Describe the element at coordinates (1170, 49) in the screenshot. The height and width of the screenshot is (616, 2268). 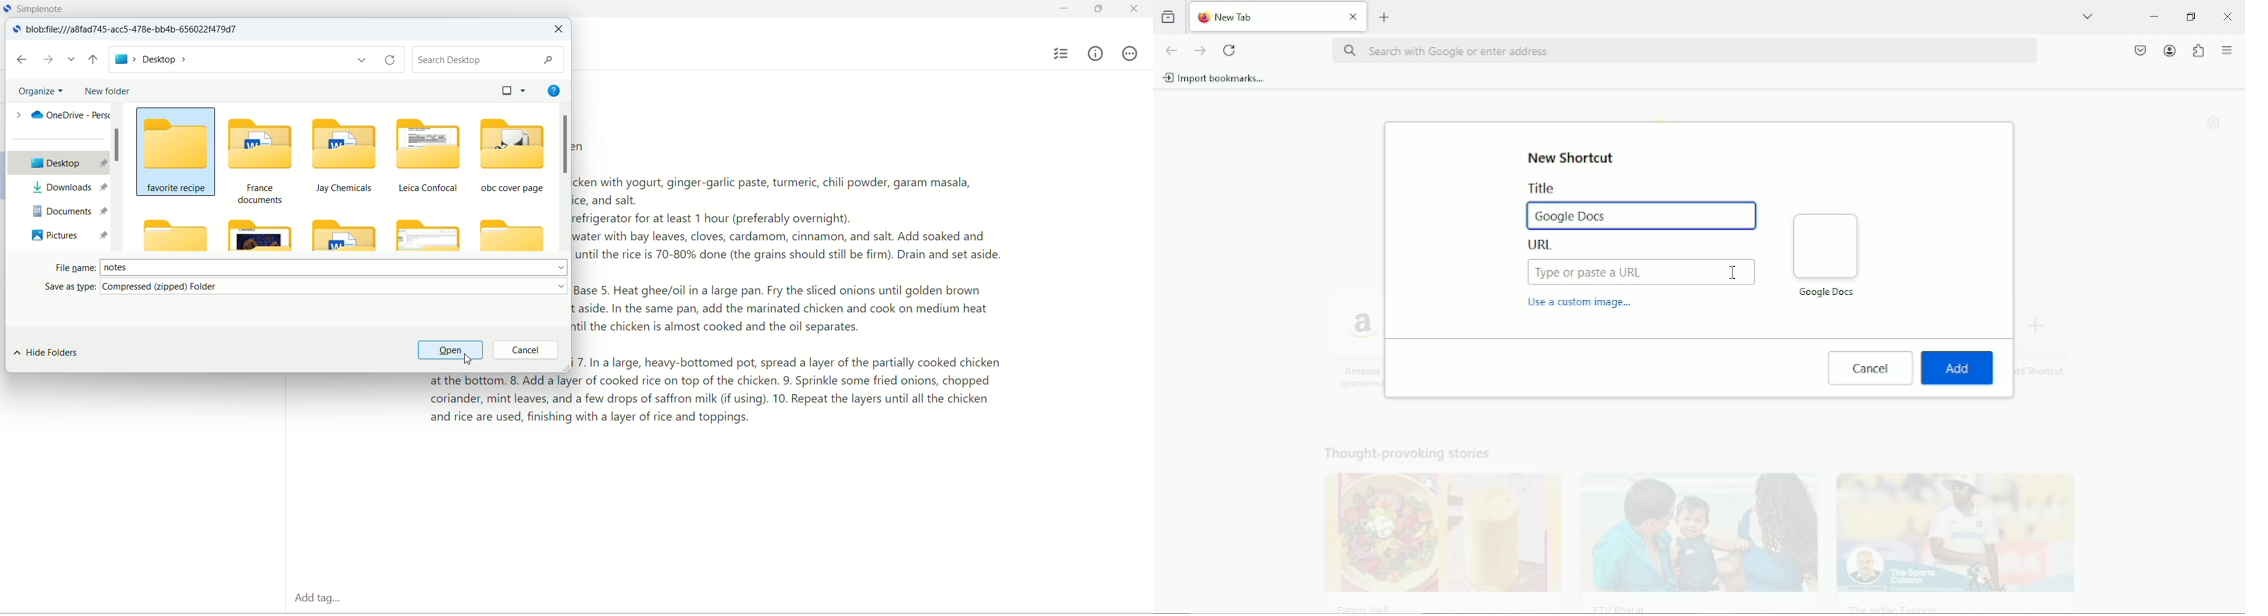
I see `go back` at that location.